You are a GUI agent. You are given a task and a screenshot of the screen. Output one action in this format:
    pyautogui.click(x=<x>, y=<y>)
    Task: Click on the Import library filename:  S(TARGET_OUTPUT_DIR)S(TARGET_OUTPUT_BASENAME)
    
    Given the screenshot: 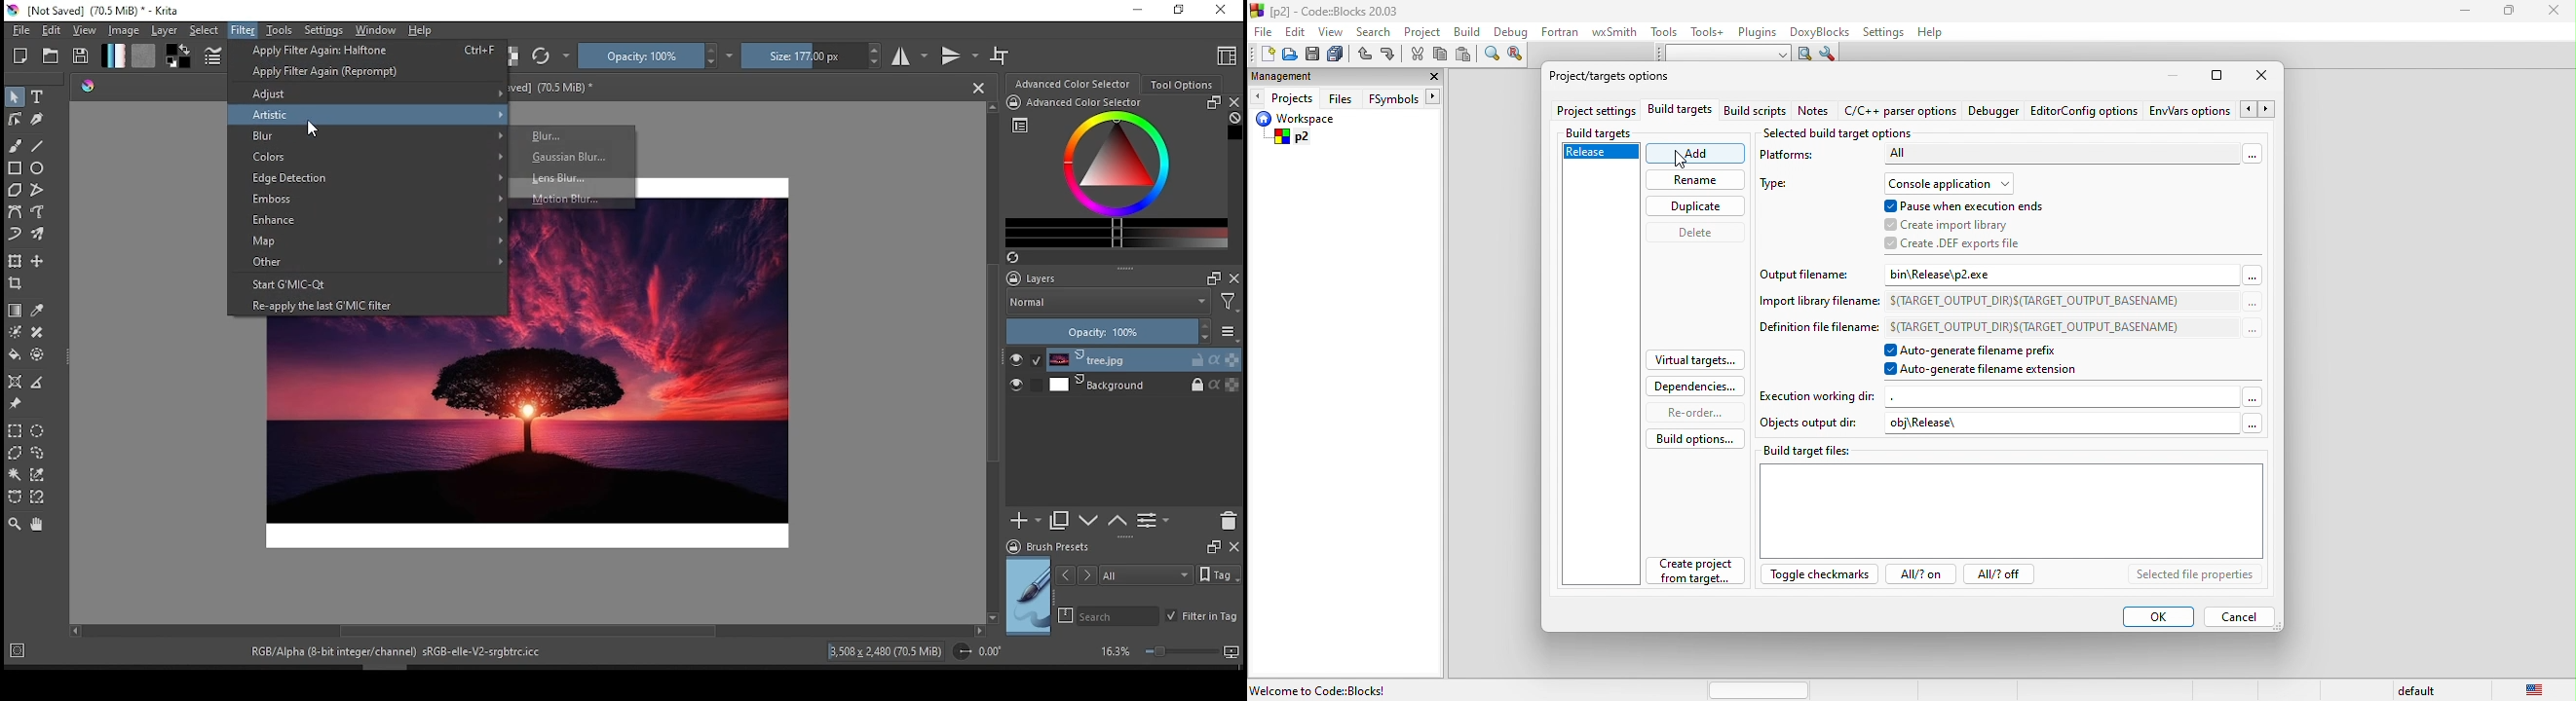 What is the action you would take?
    pyautogui.click(x=2001, y=303)
    